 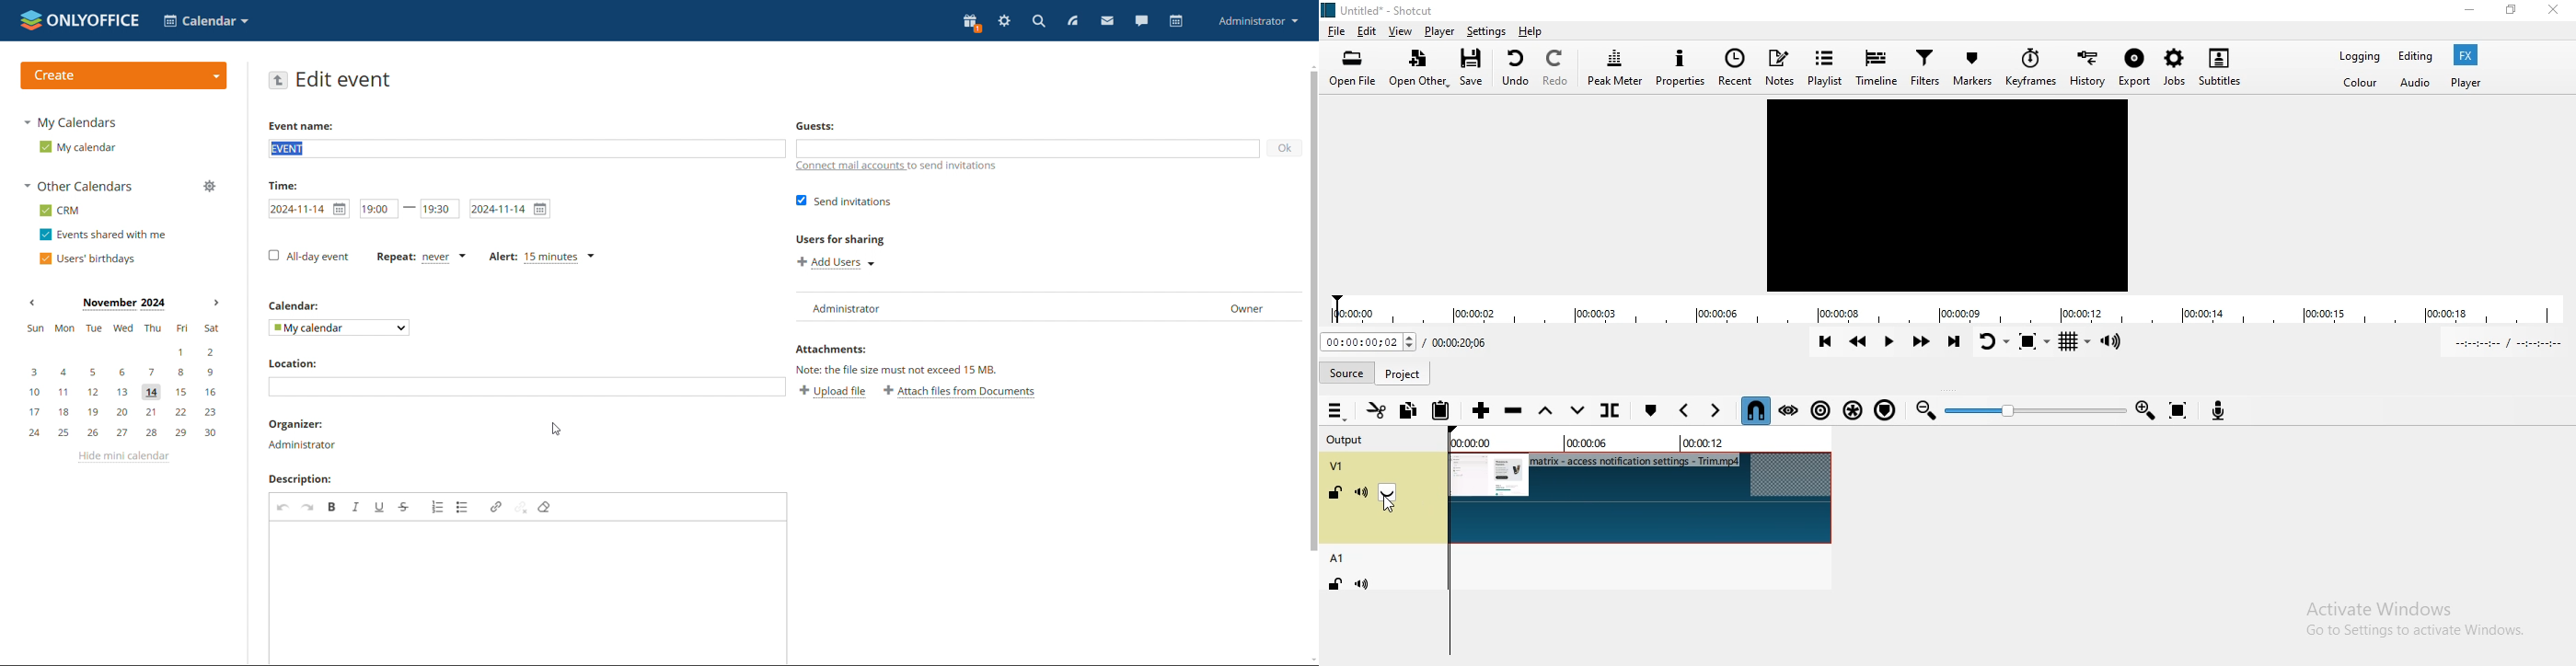 I want to click on search, so click(x=1037, y=21).